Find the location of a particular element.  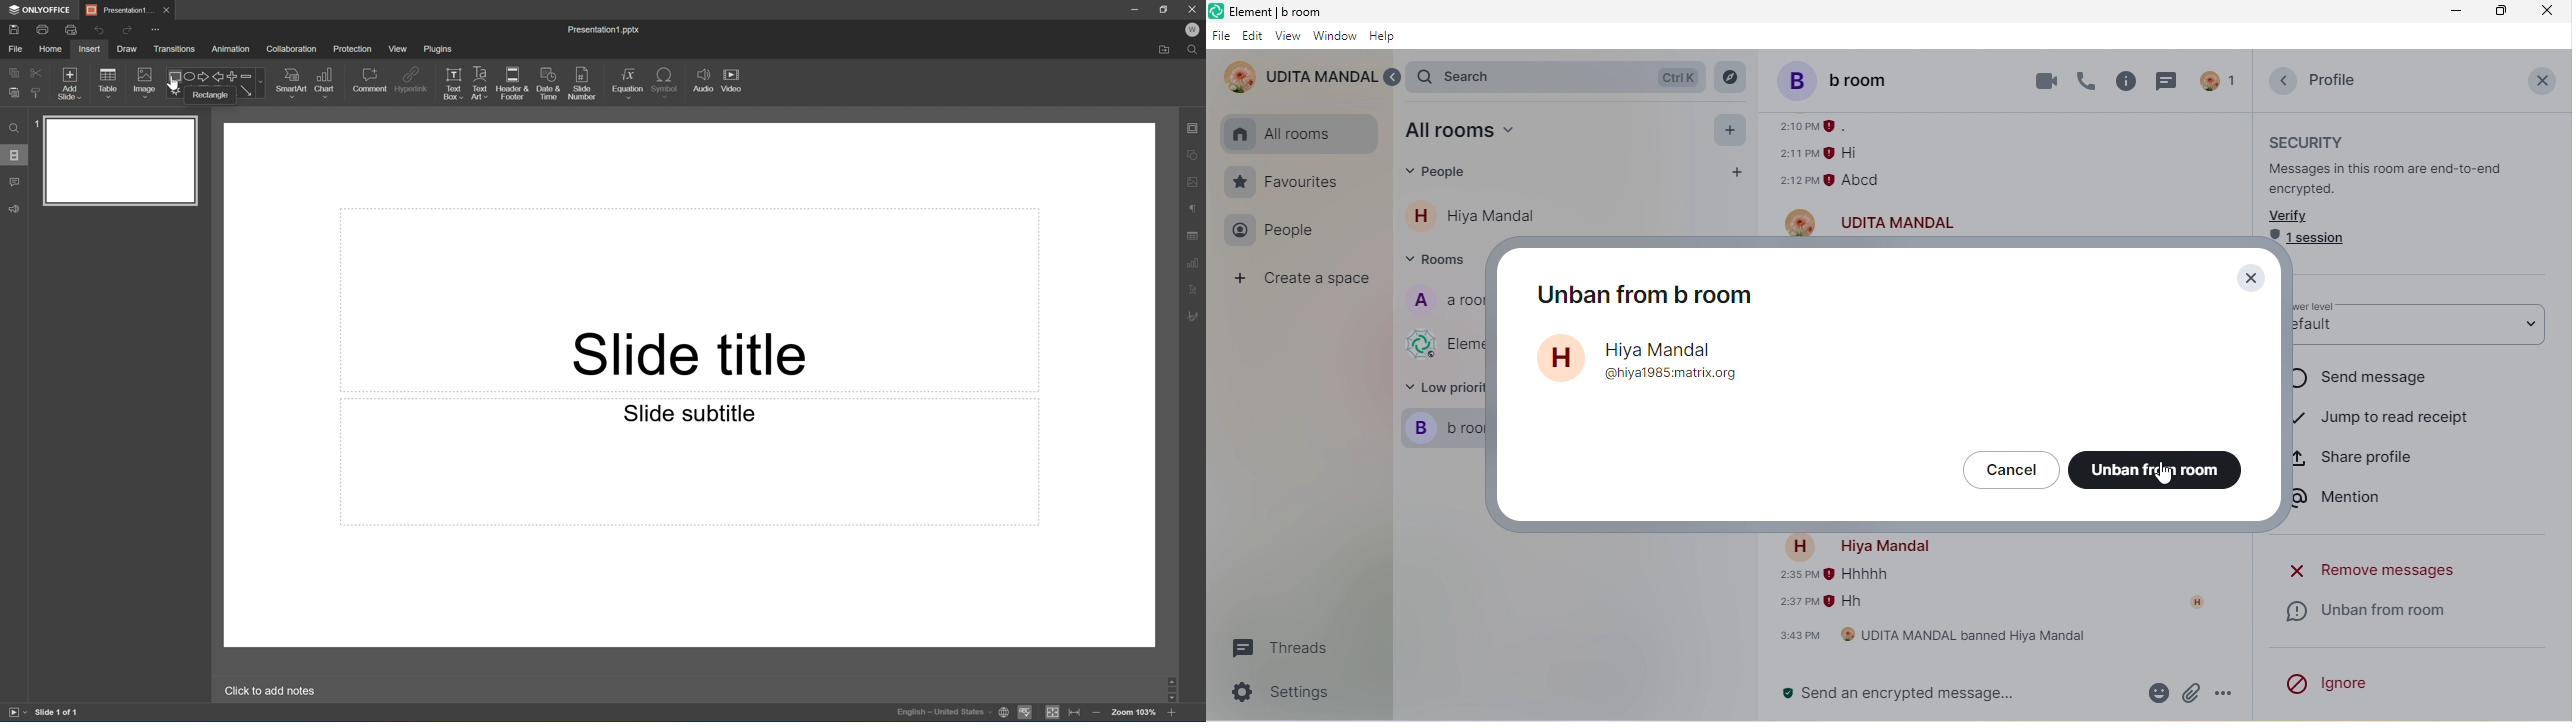

settings is located at coordinates (1291, 692).